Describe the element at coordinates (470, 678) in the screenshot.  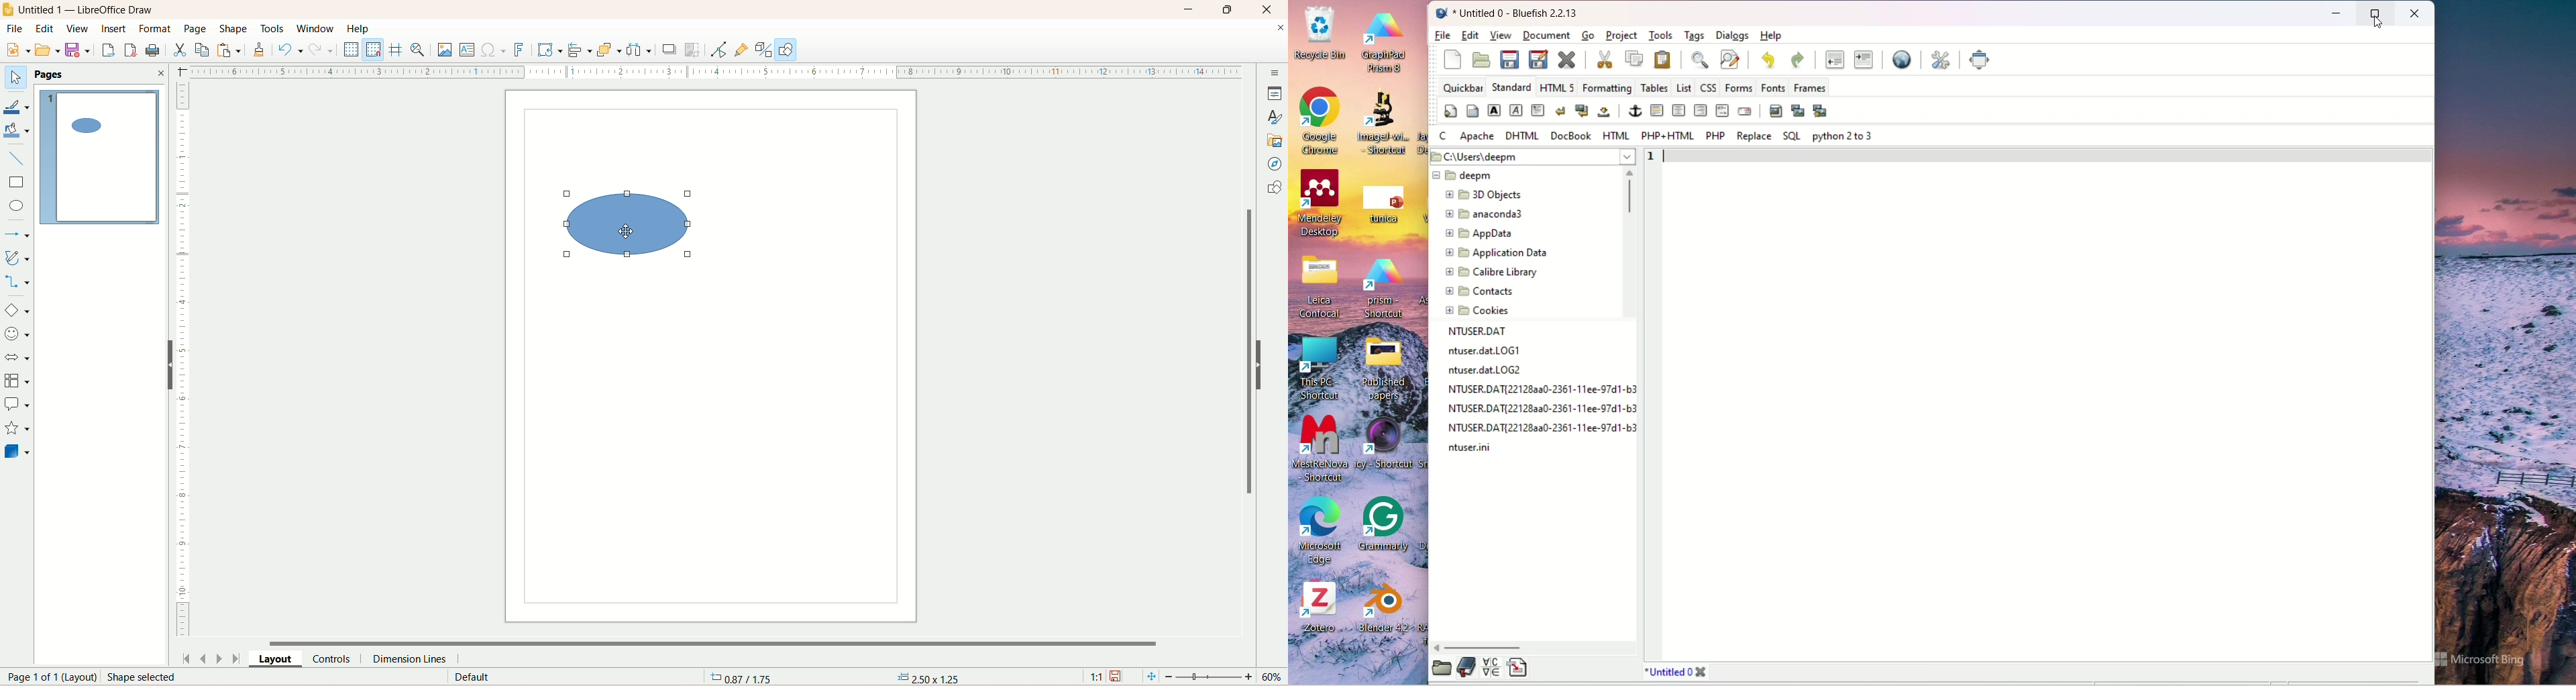
I see `default` at that location.